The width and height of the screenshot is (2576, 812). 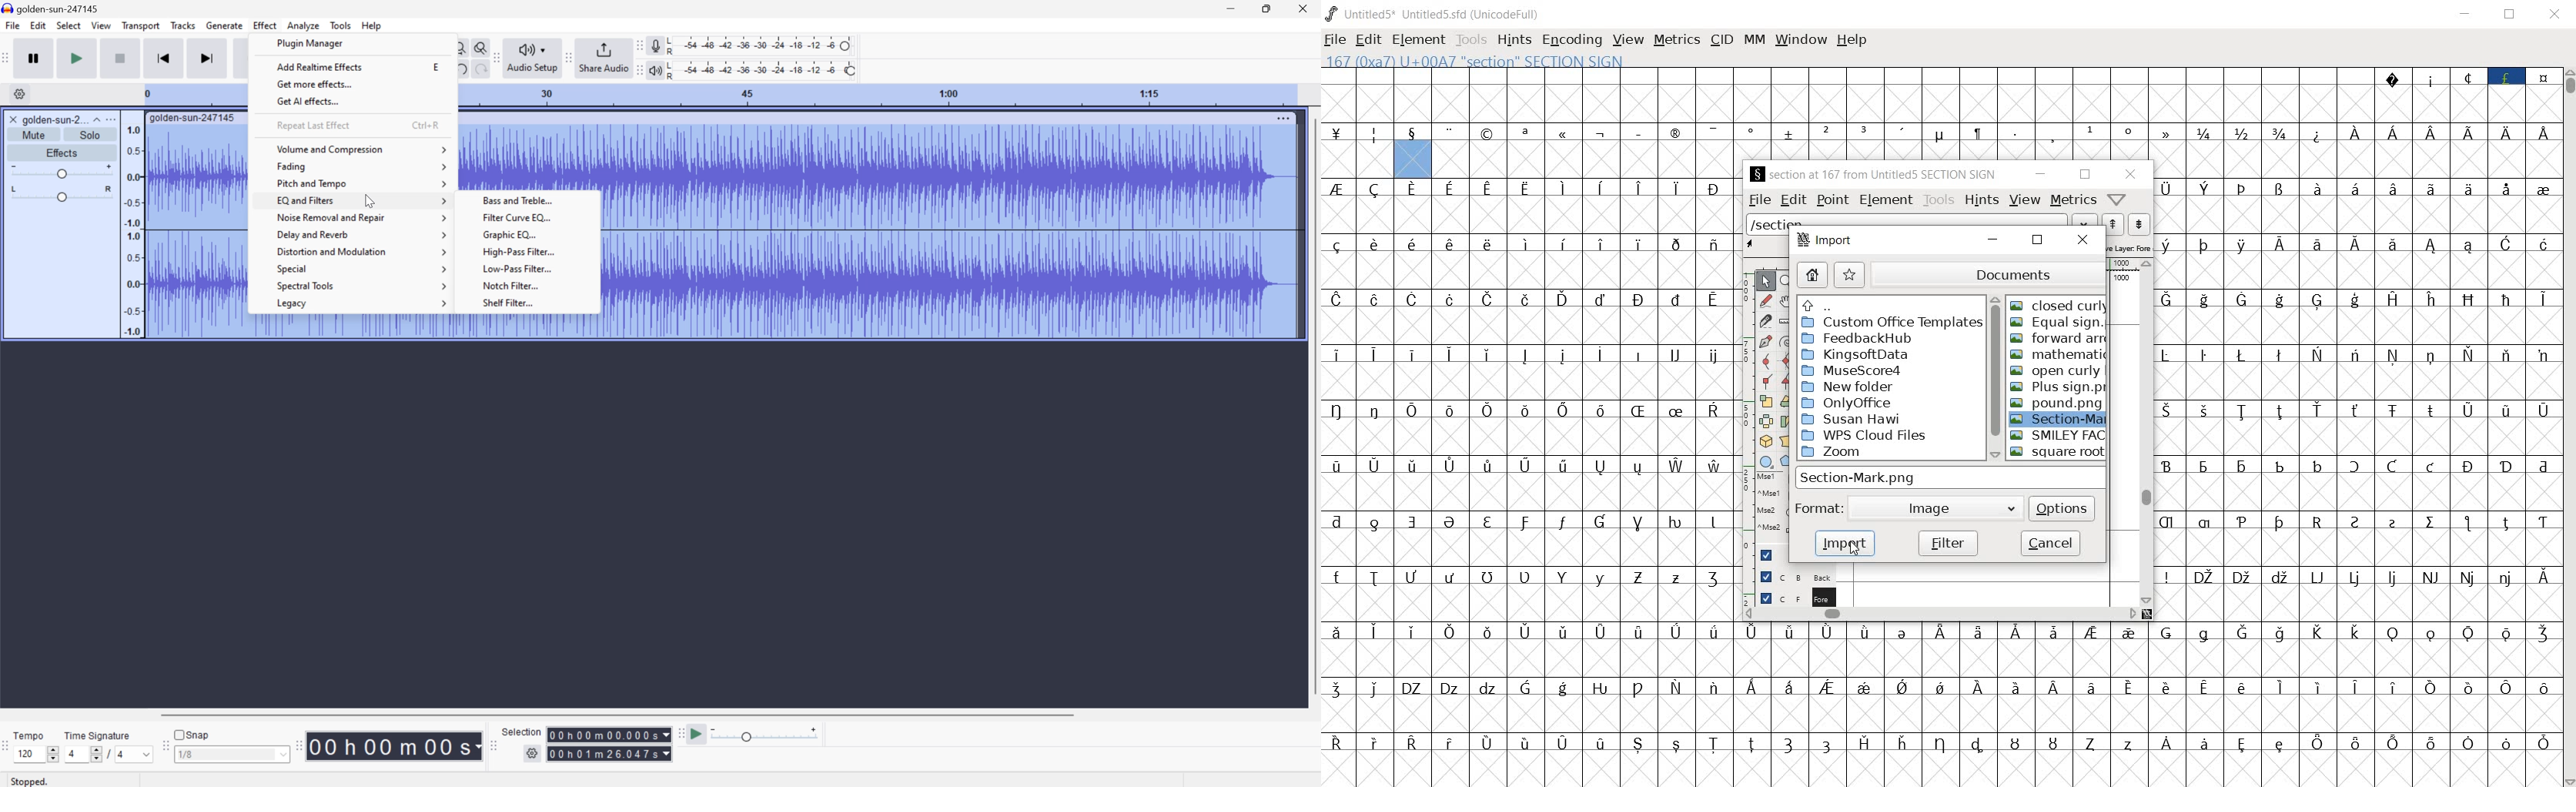 What do you see at coordinates (1943, 742) in the screenshot?
I see `special letters` at bounding box center [1943, 742].